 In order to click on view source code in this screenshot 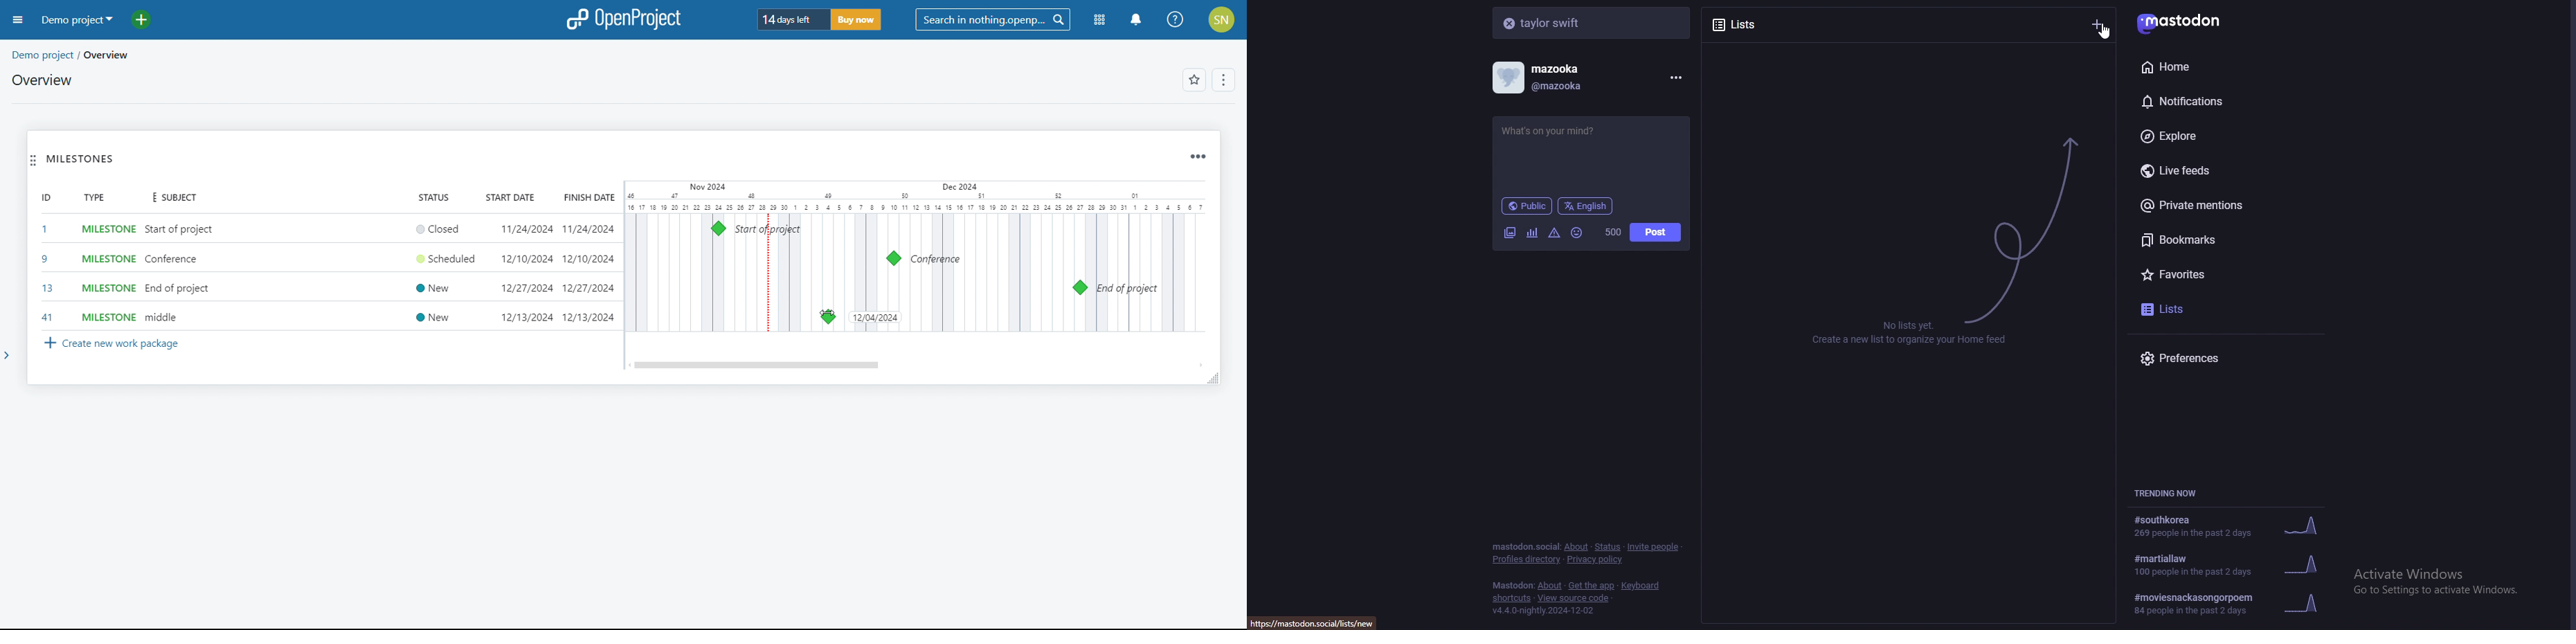, I will do `click(1574, 599)`.